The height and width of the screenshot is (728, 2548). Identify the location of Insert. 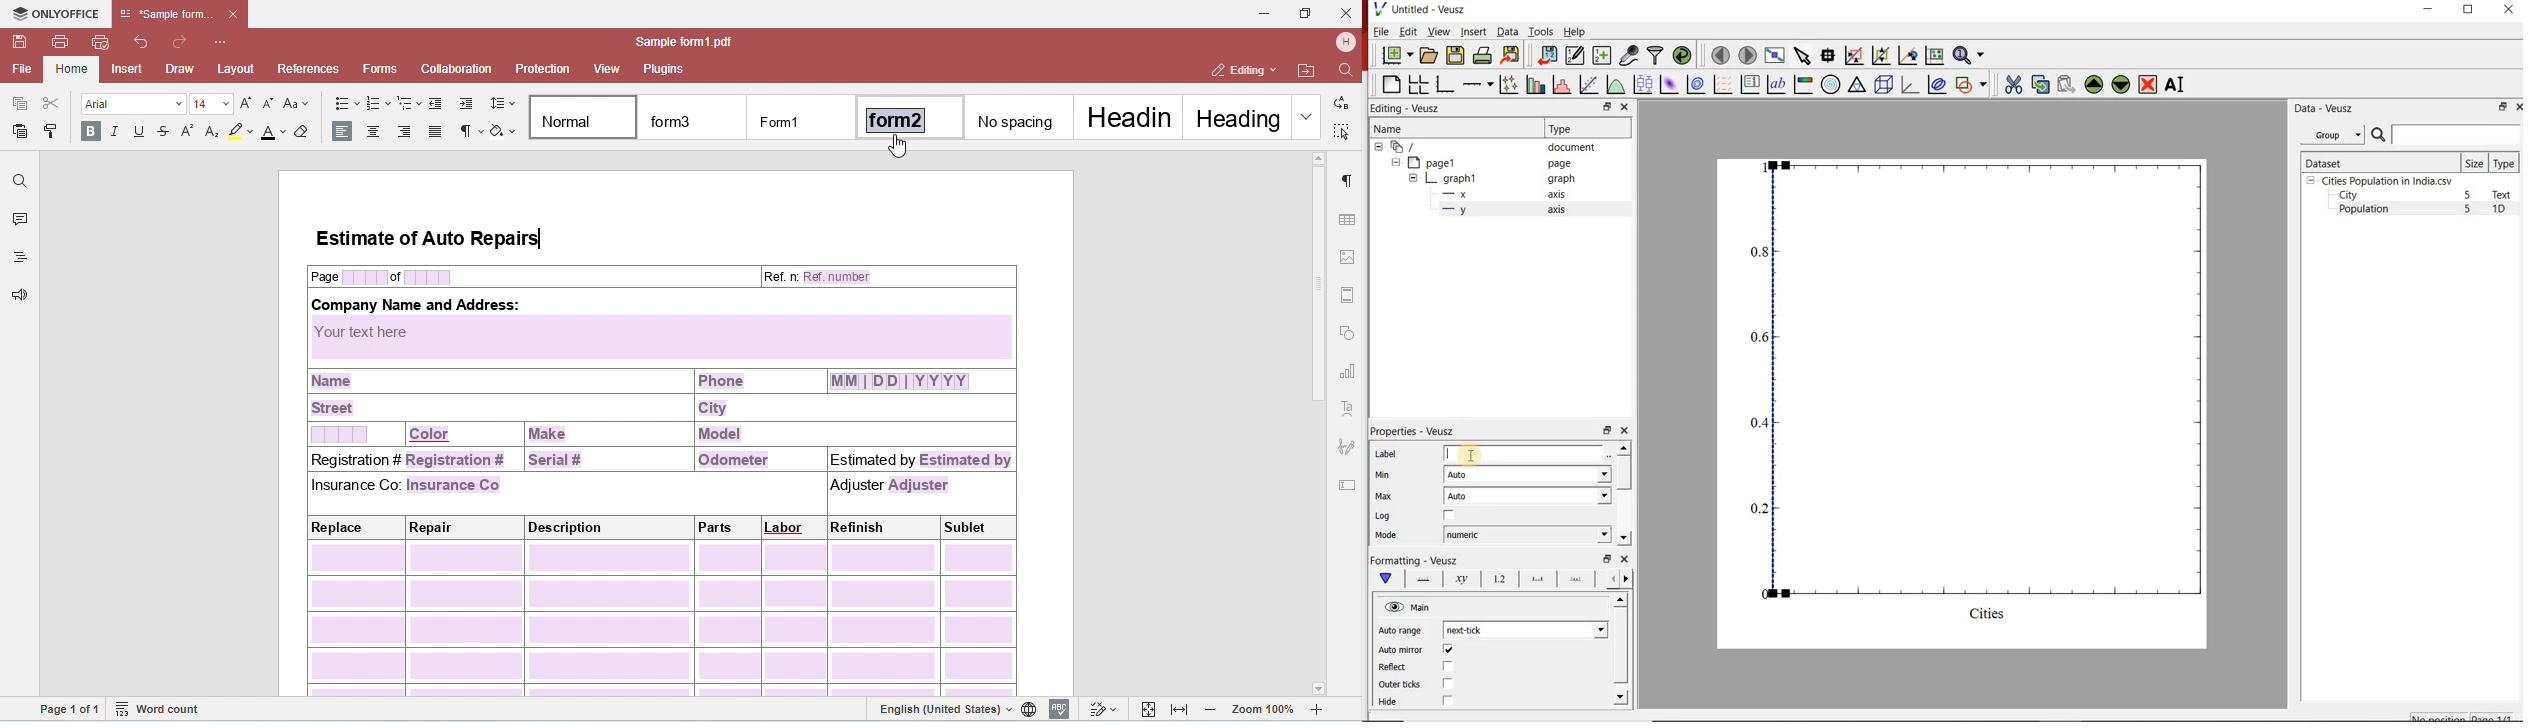
(1473, 33).